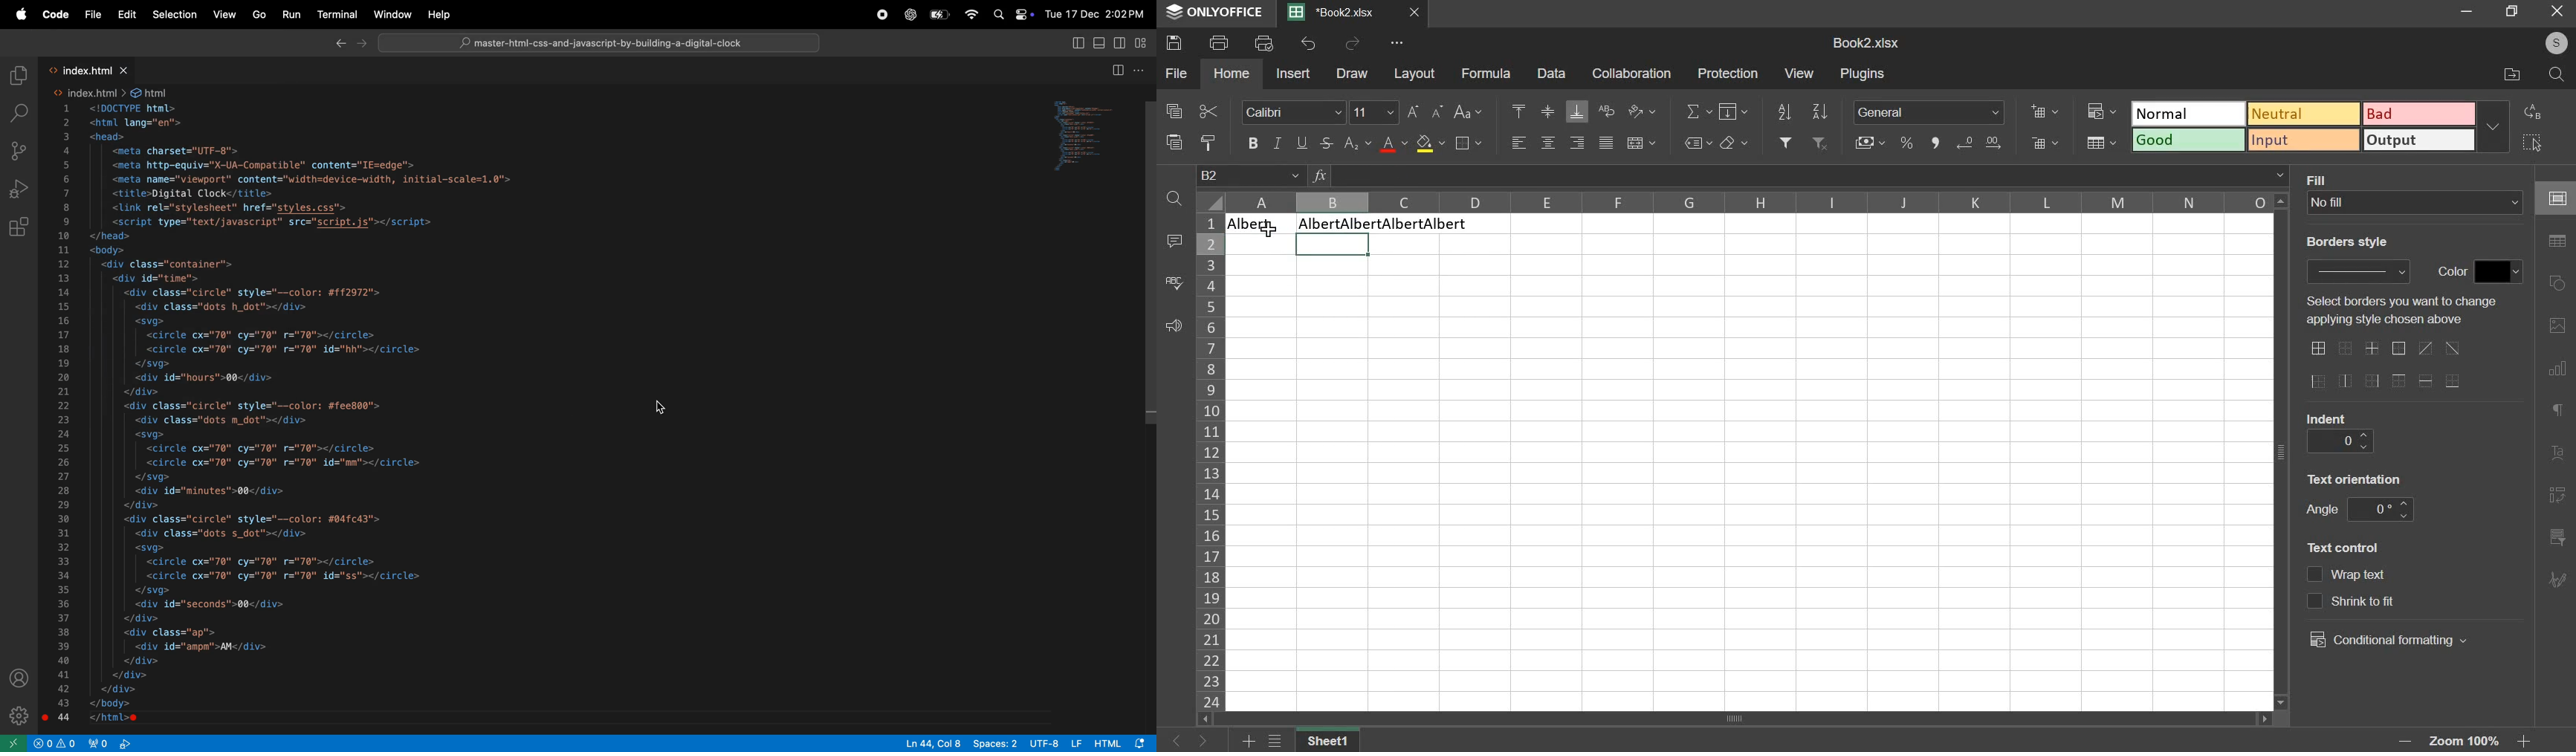  I want to click on text, so click(2349, 550).